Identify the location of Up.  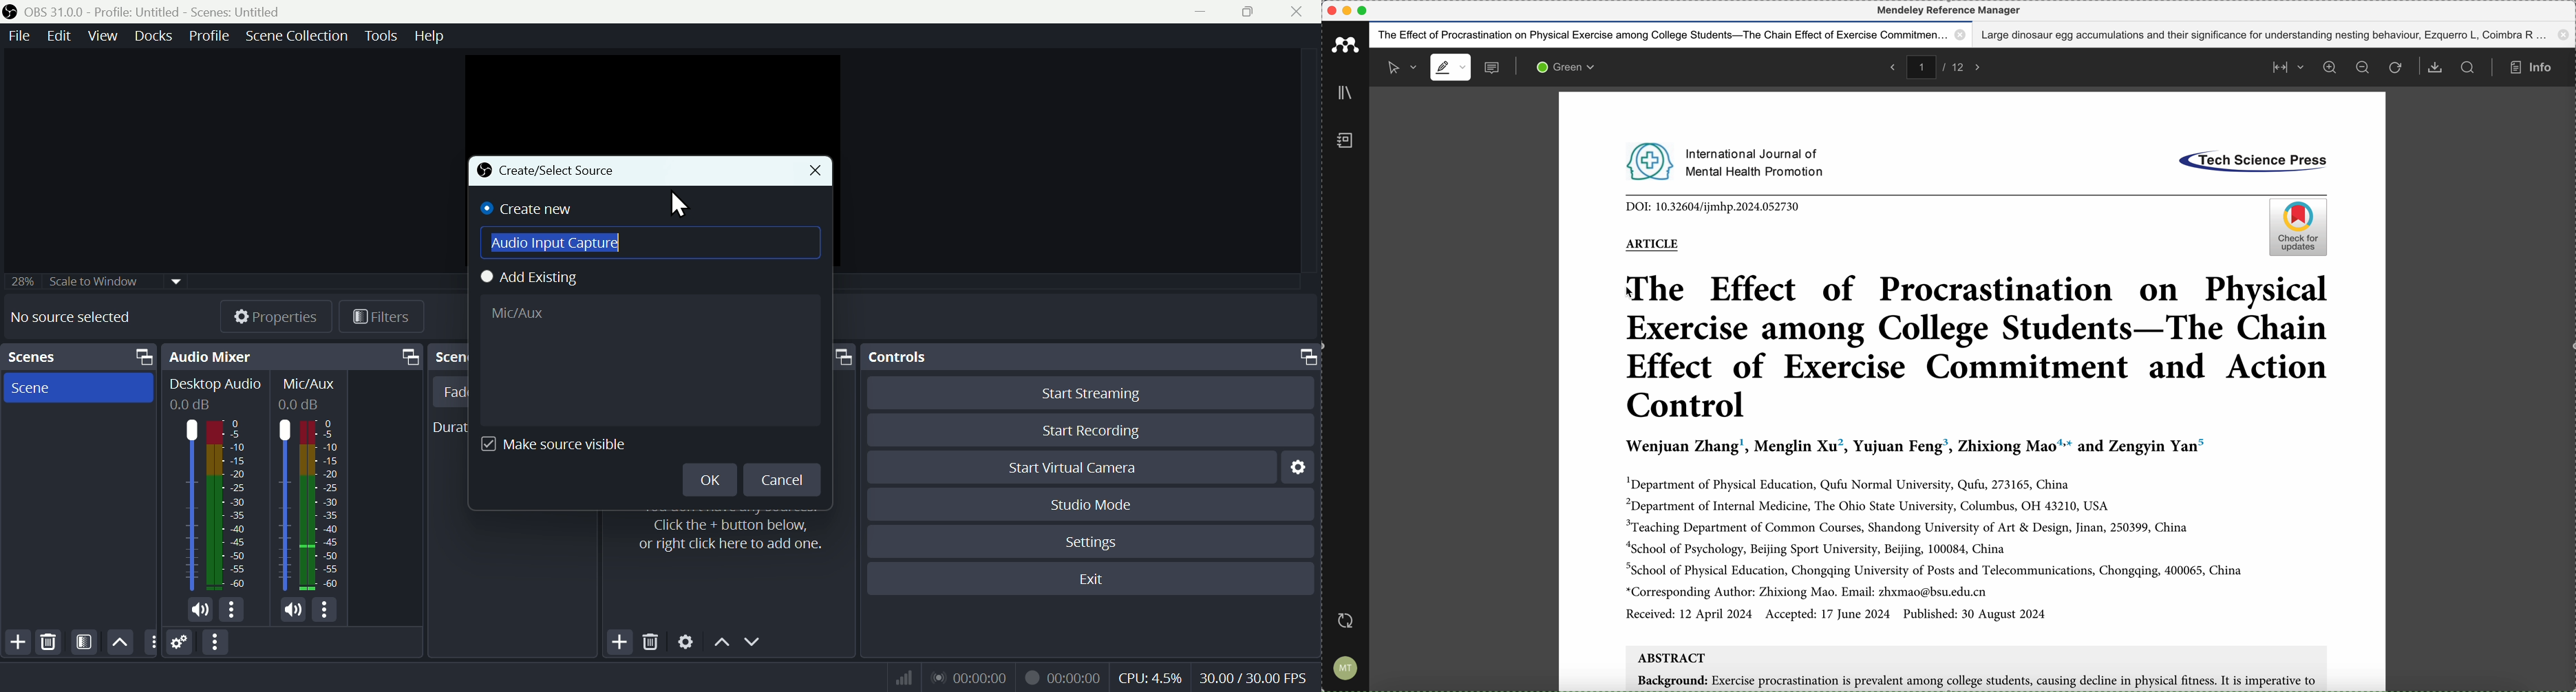
(721, 645).